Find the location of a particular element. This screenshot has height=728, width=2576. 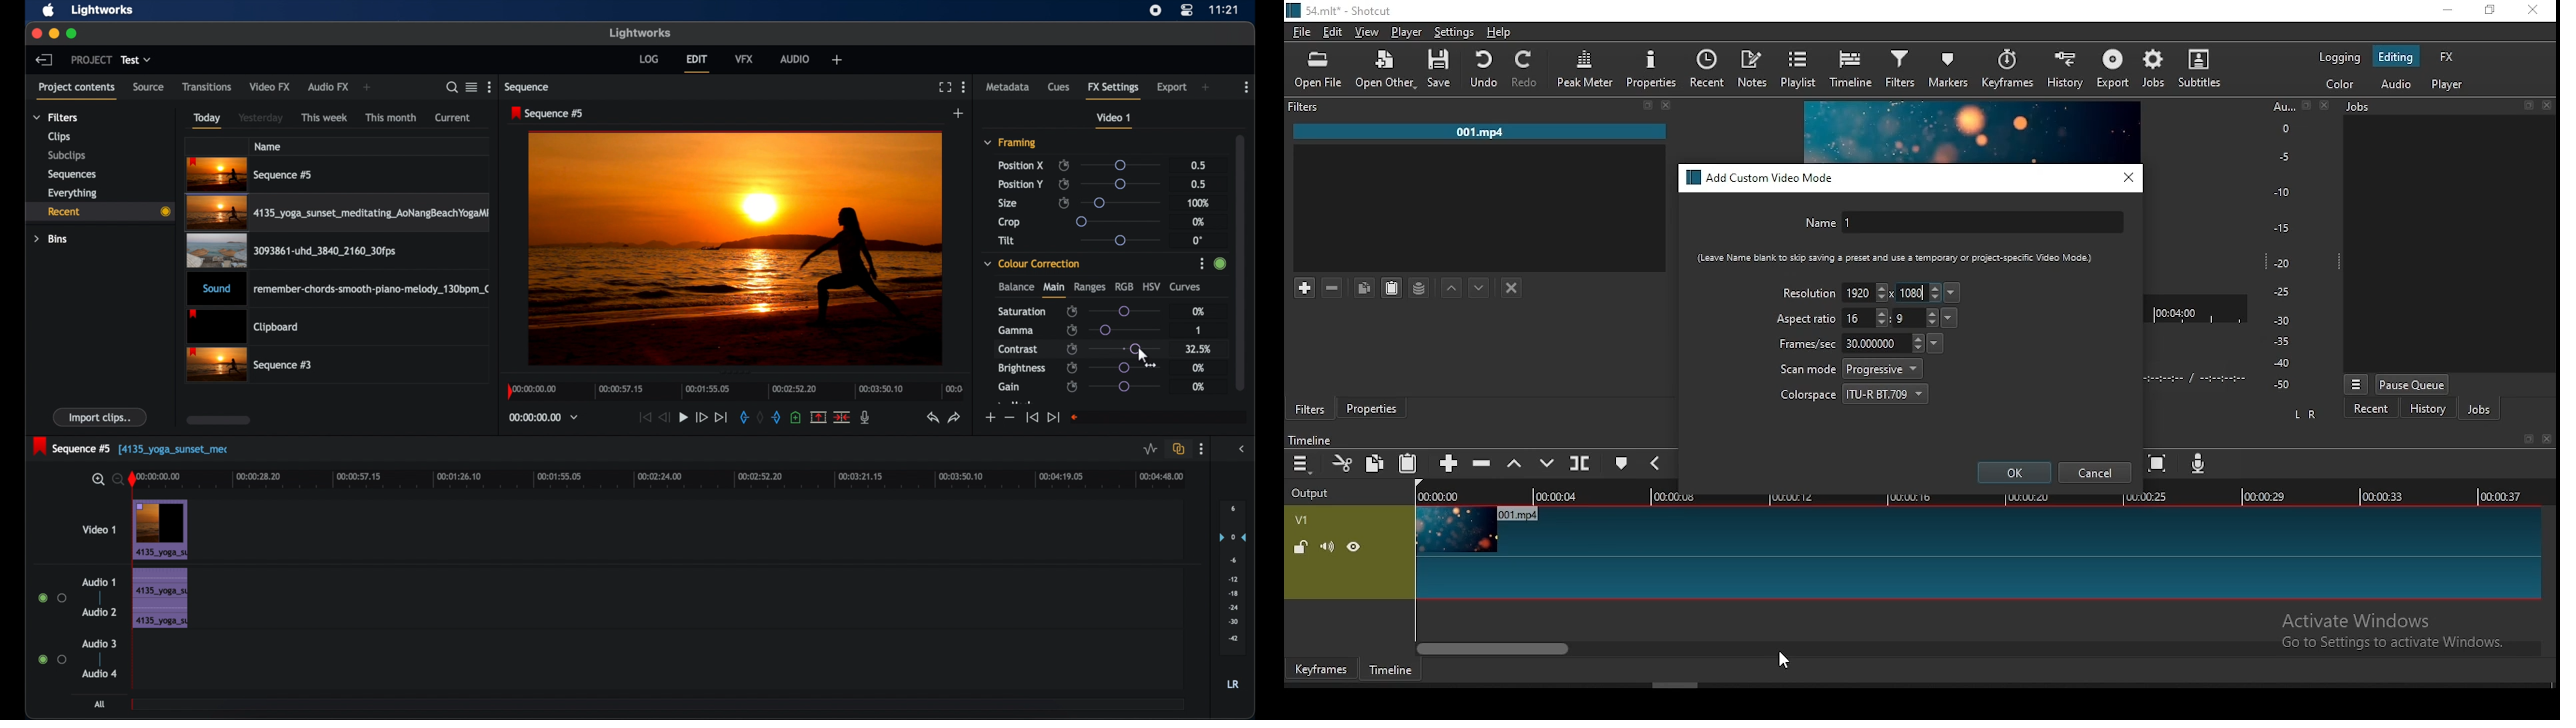

all is located at coordinates (101, 704).